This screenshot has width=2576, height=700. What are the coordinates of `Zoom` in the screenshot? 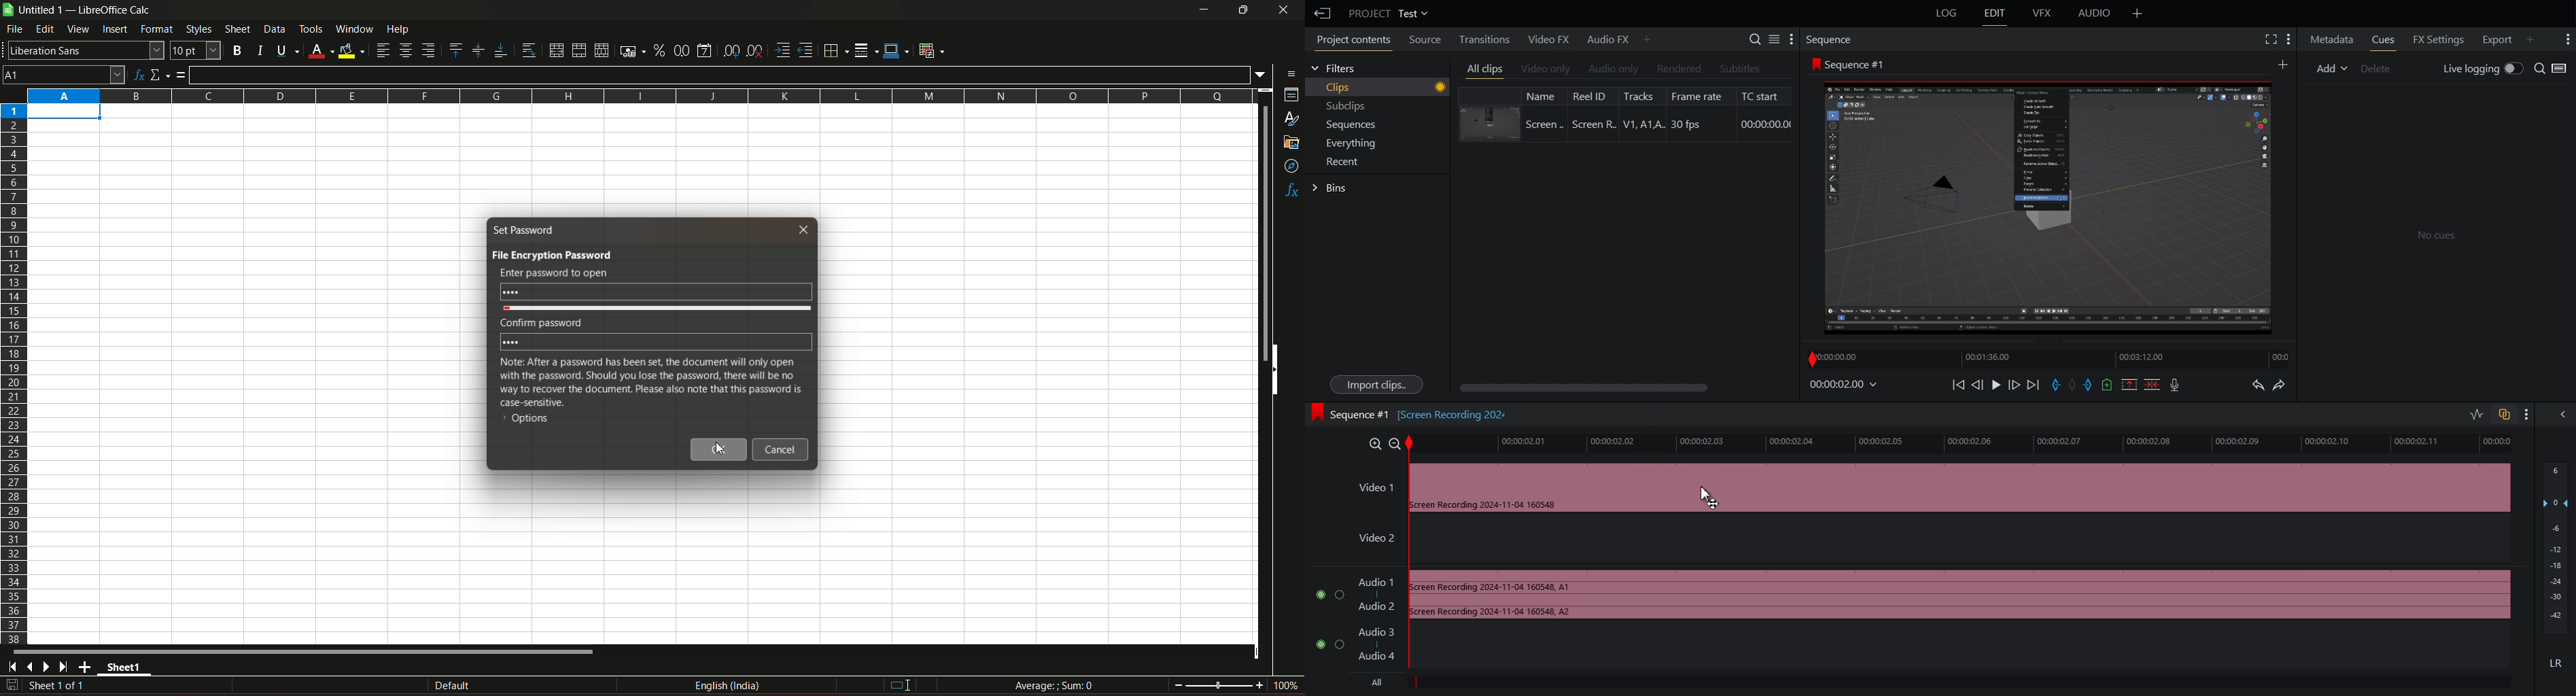 It's located at (1384, 443).